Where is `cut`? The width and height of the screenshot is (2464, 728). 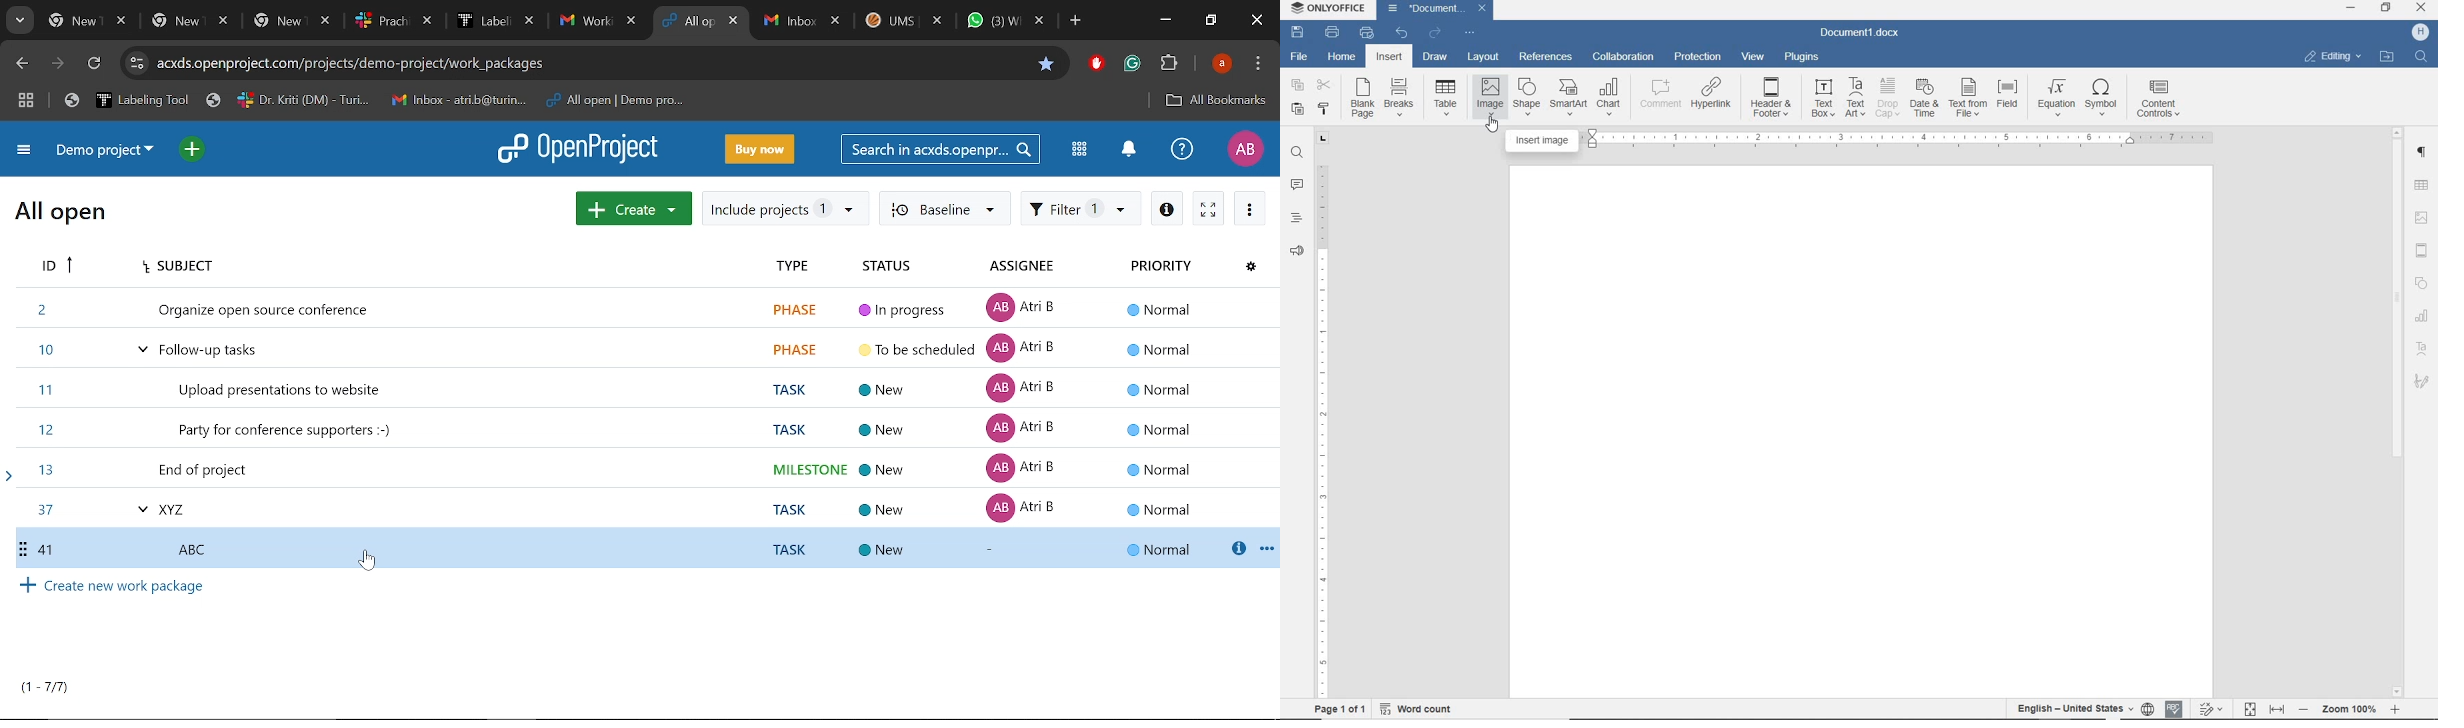 cut is located at coordinates (1324, 84).